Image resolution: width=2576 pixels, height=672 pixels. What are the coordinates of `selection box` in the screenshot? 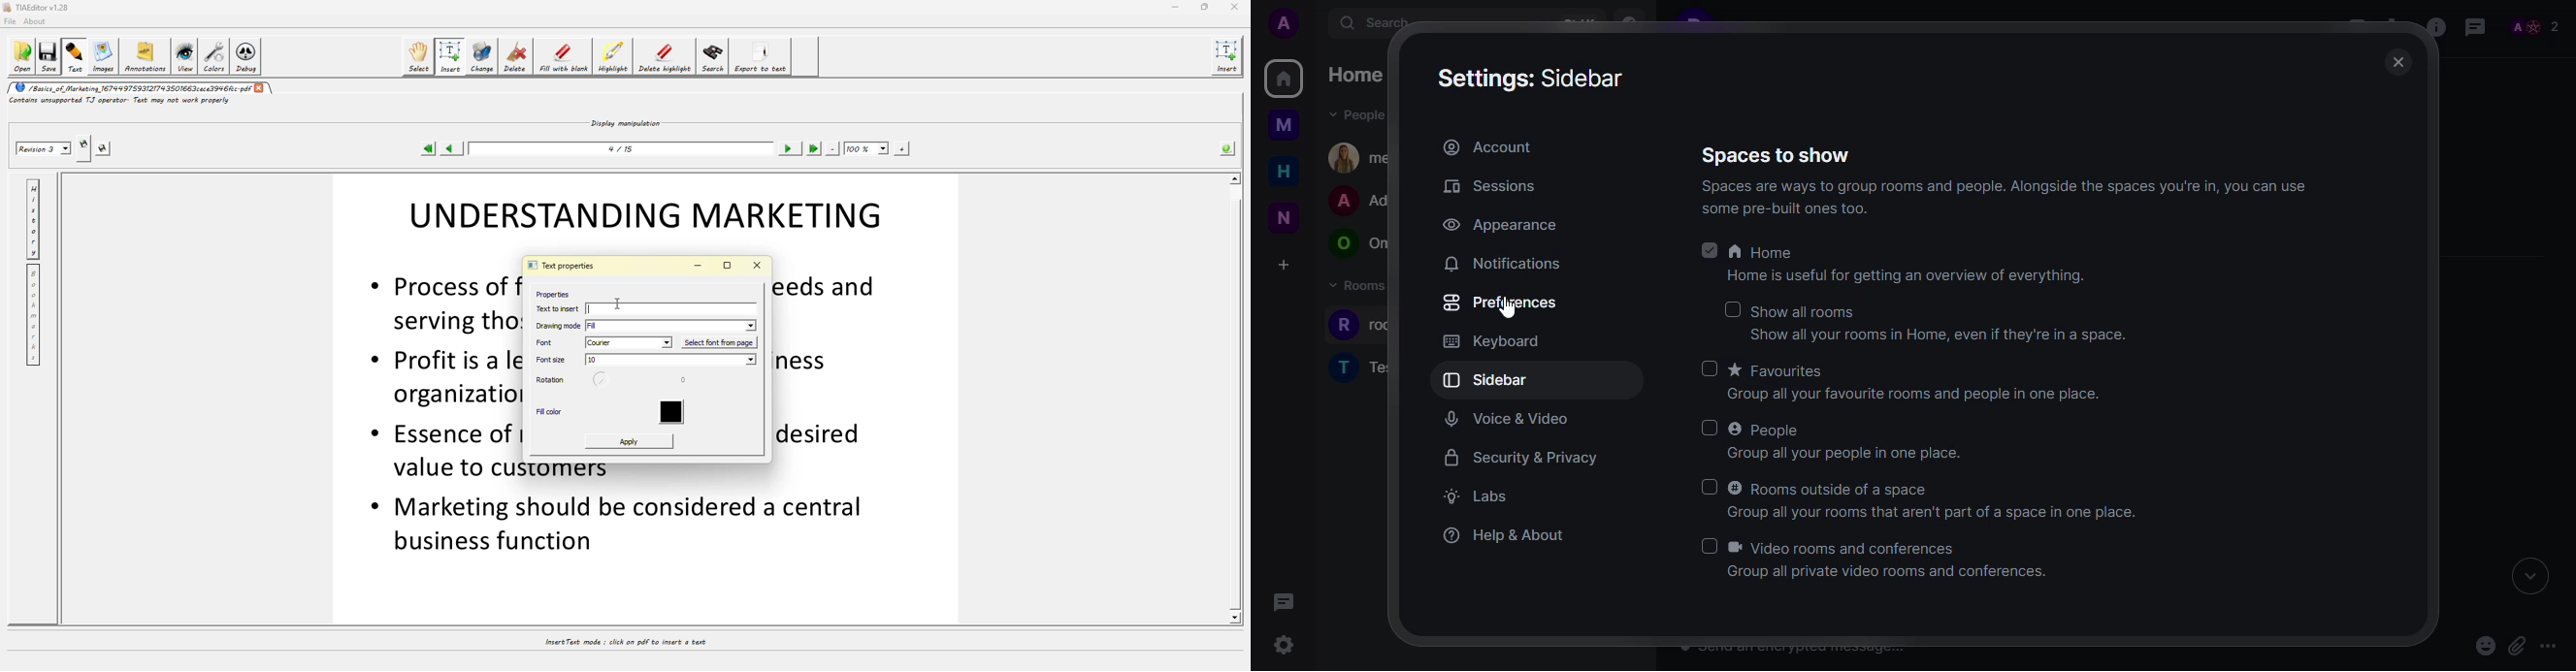 It's located at (1712, 428).